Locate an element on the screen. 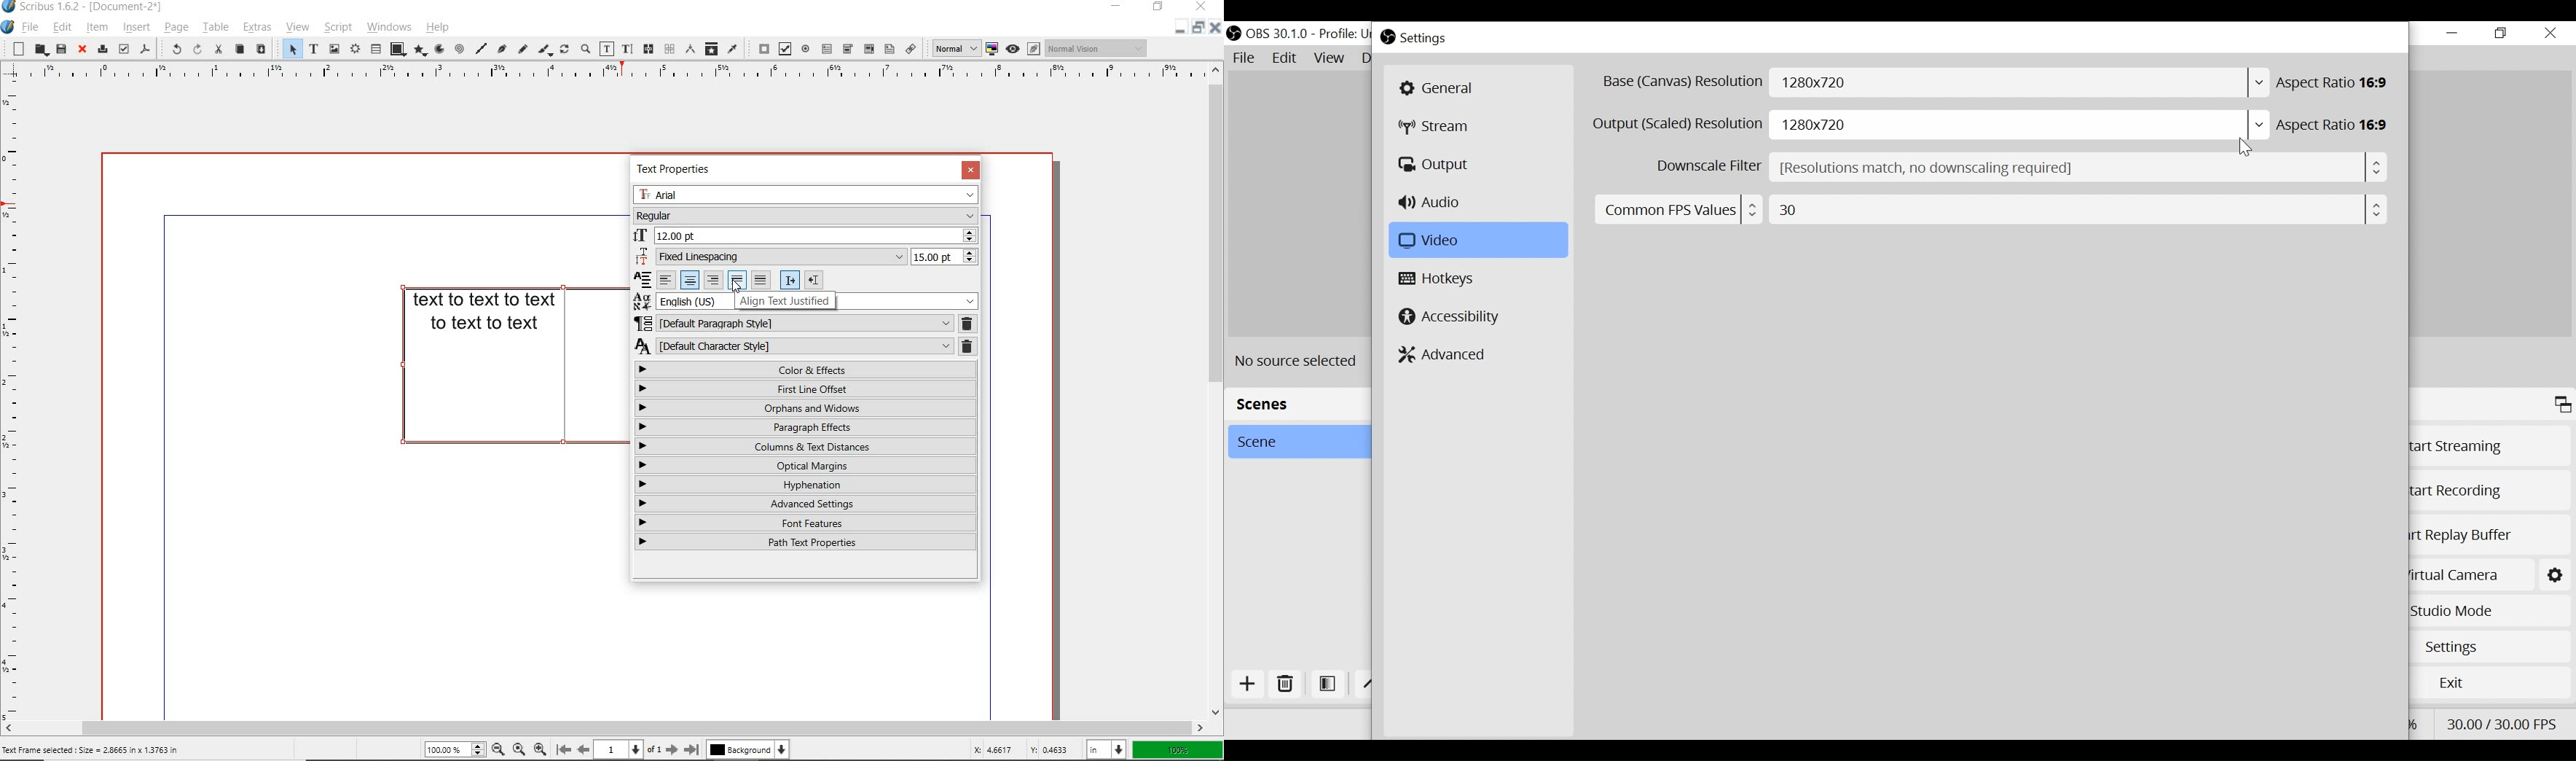  pdf radio button is located at coordinates (805, 49).